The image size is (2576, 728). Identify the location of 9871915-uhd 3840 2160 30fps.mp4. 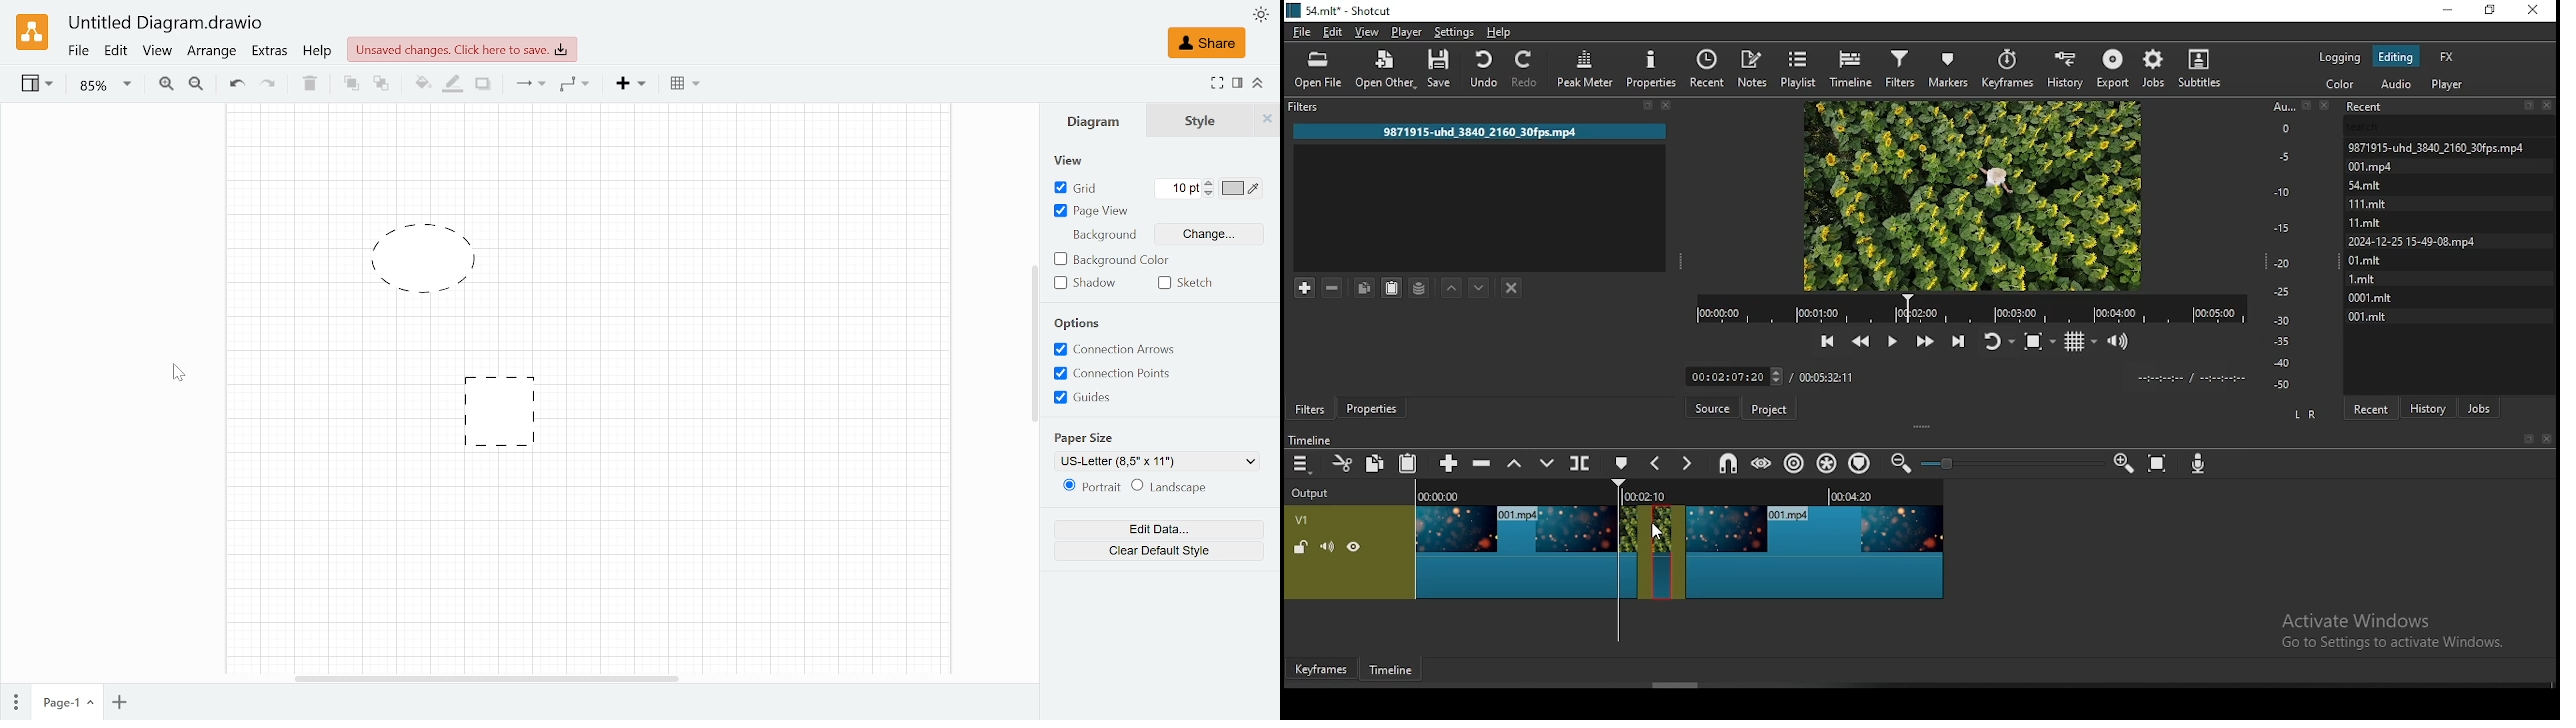
(1489, 133).